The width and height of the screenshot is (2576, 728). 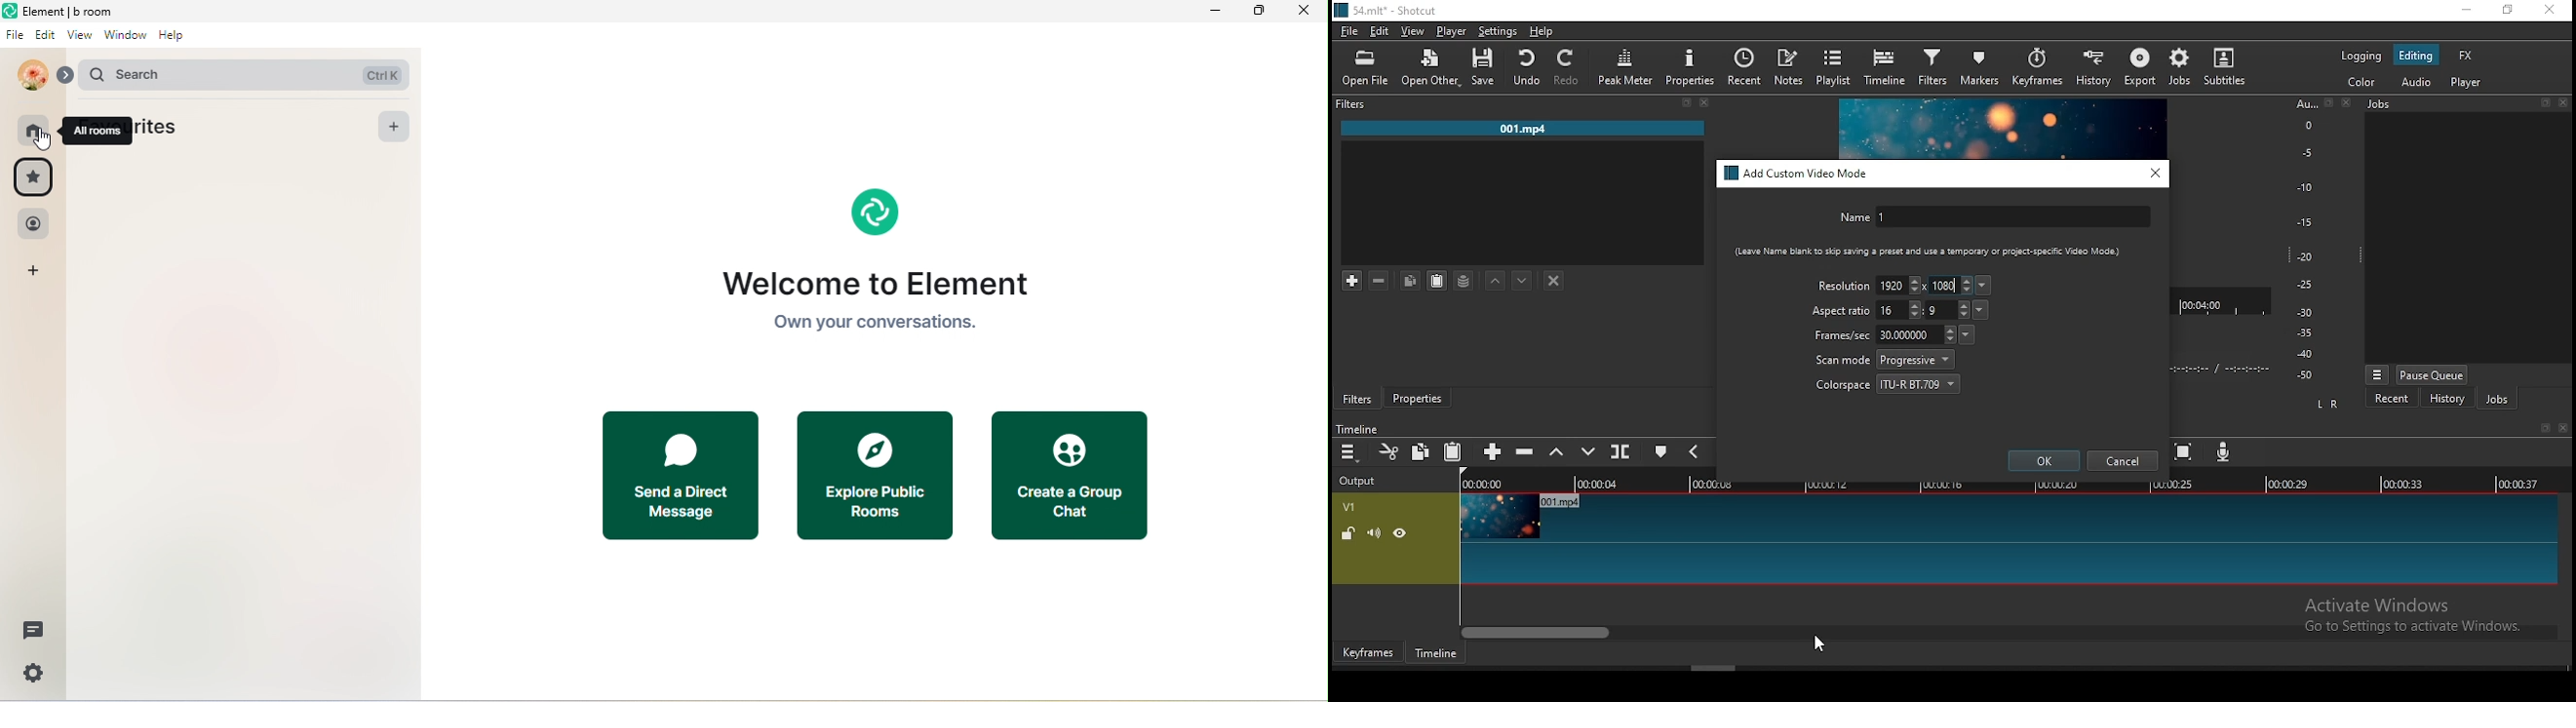 I want to click on close, so click(x=1705, y=102).